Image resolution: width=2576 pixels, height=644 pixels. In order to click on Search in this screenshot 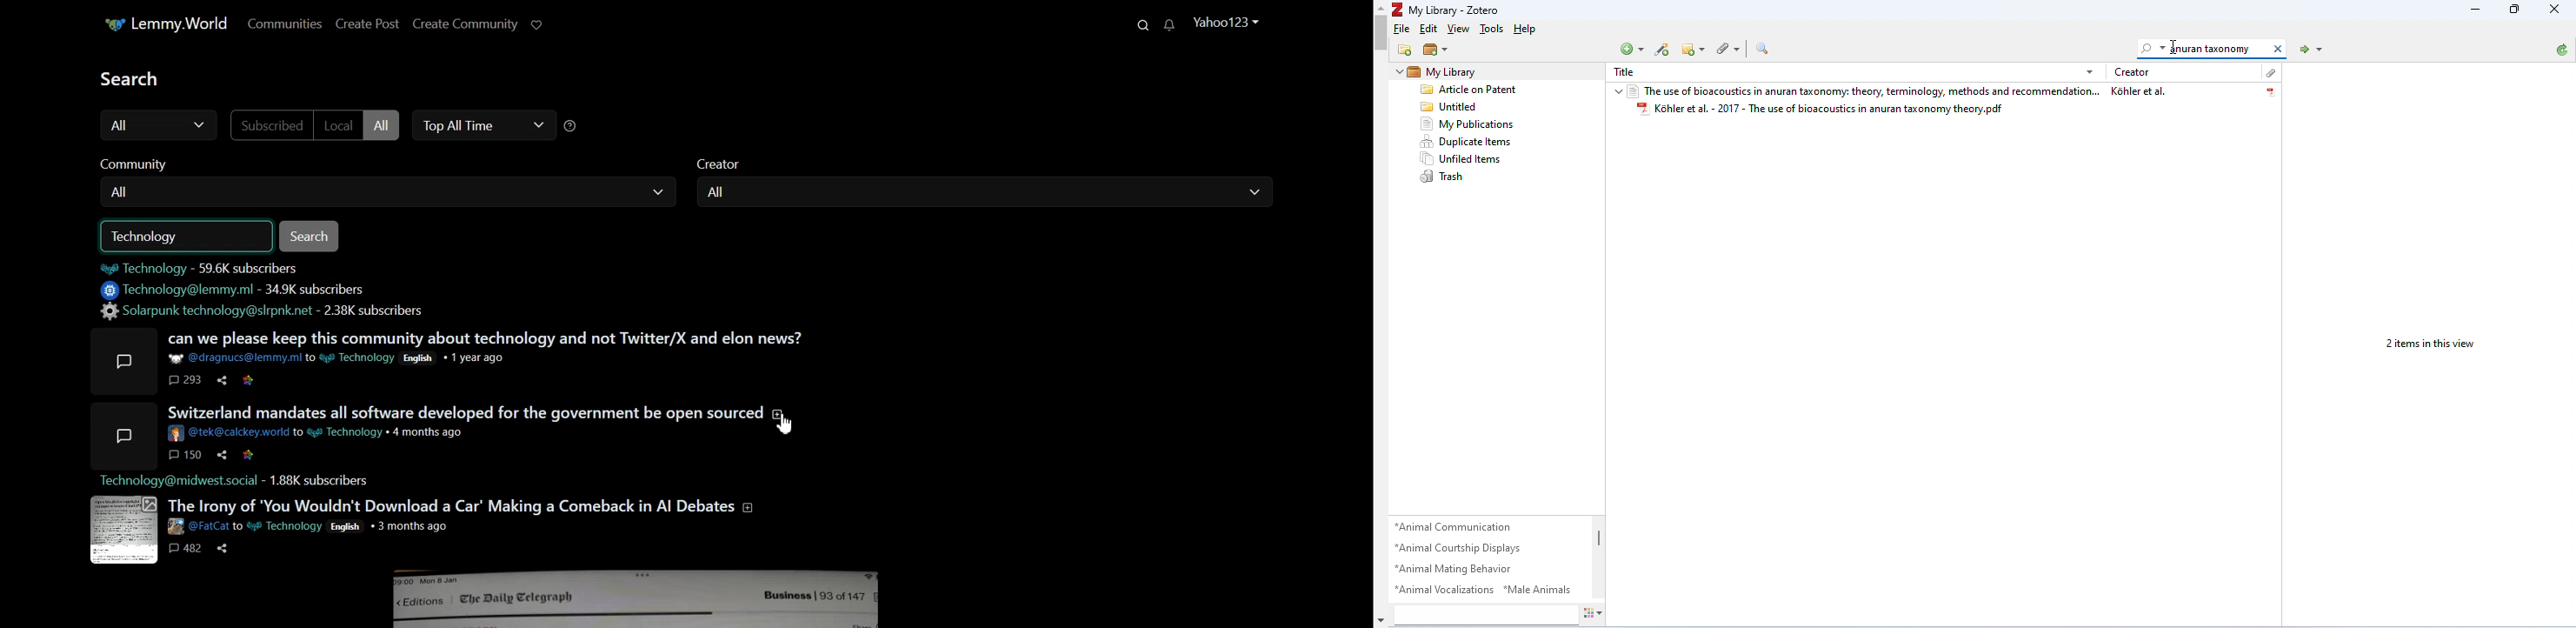, I will do `click(312, 236)`.